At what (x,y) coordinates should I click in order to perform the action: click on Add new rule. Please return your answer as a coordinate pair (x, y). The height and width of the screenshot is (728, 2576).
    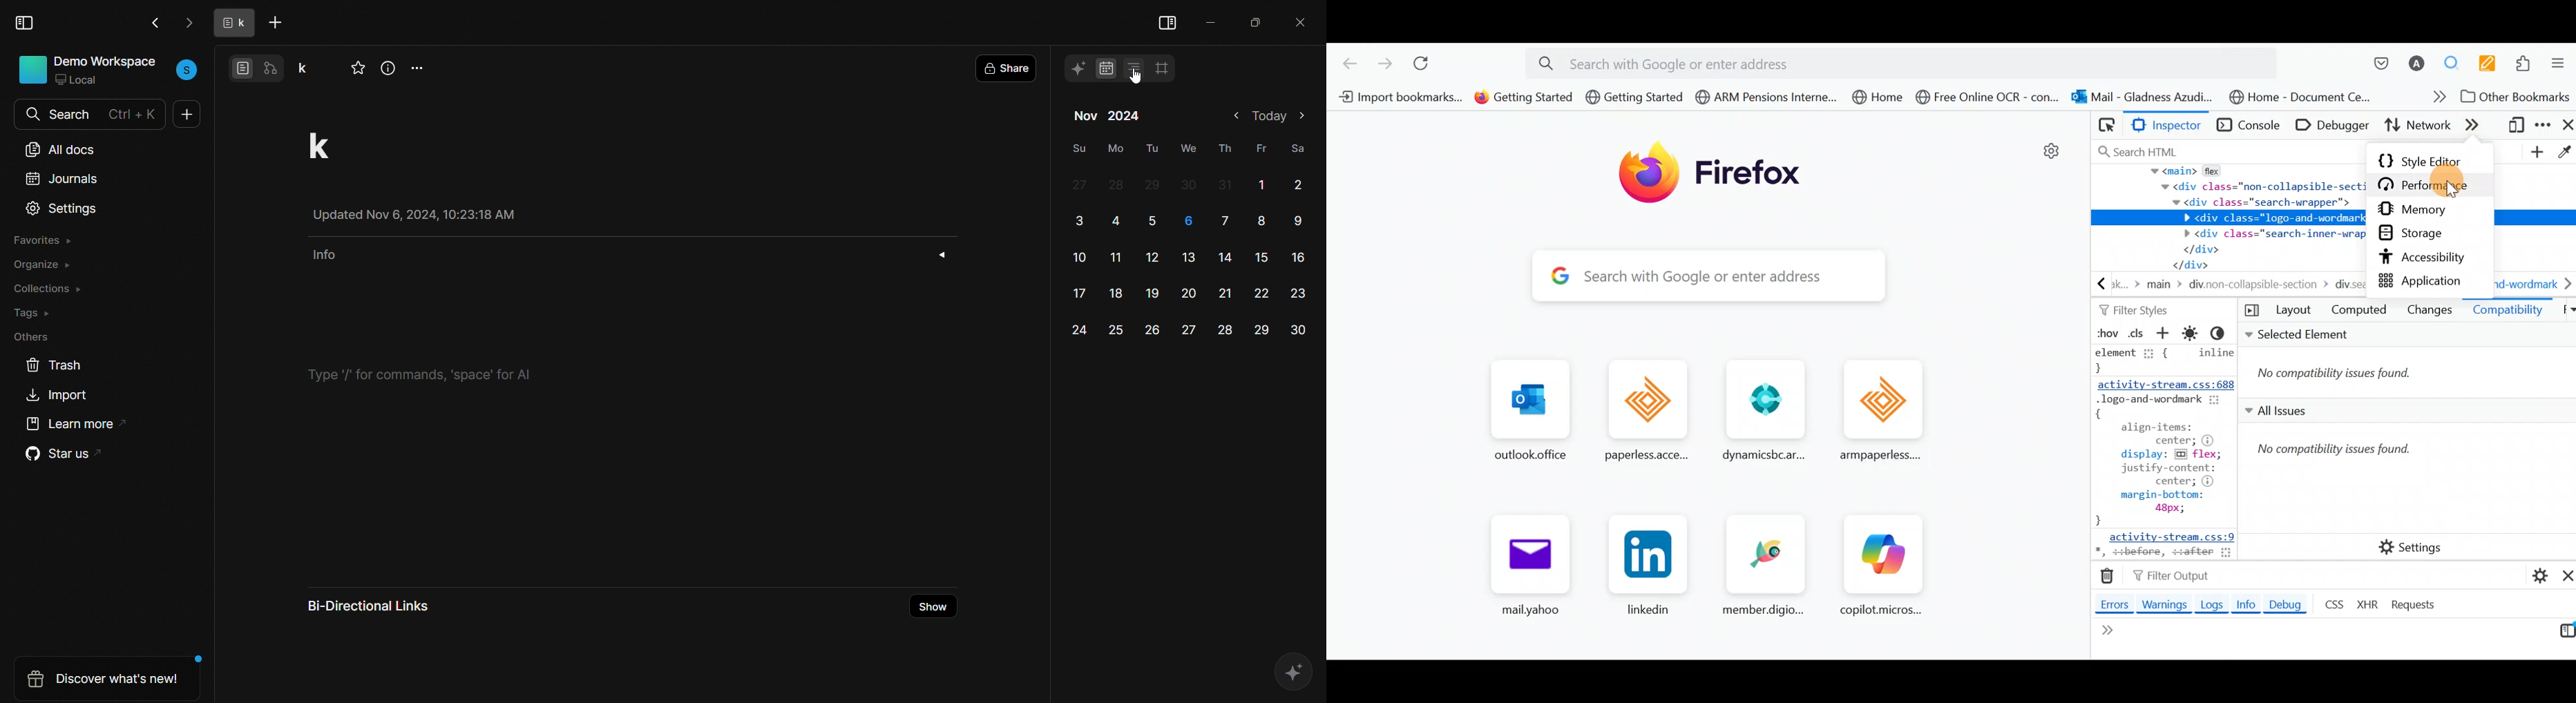
    Looking at the image, I should click on (2165, 335).